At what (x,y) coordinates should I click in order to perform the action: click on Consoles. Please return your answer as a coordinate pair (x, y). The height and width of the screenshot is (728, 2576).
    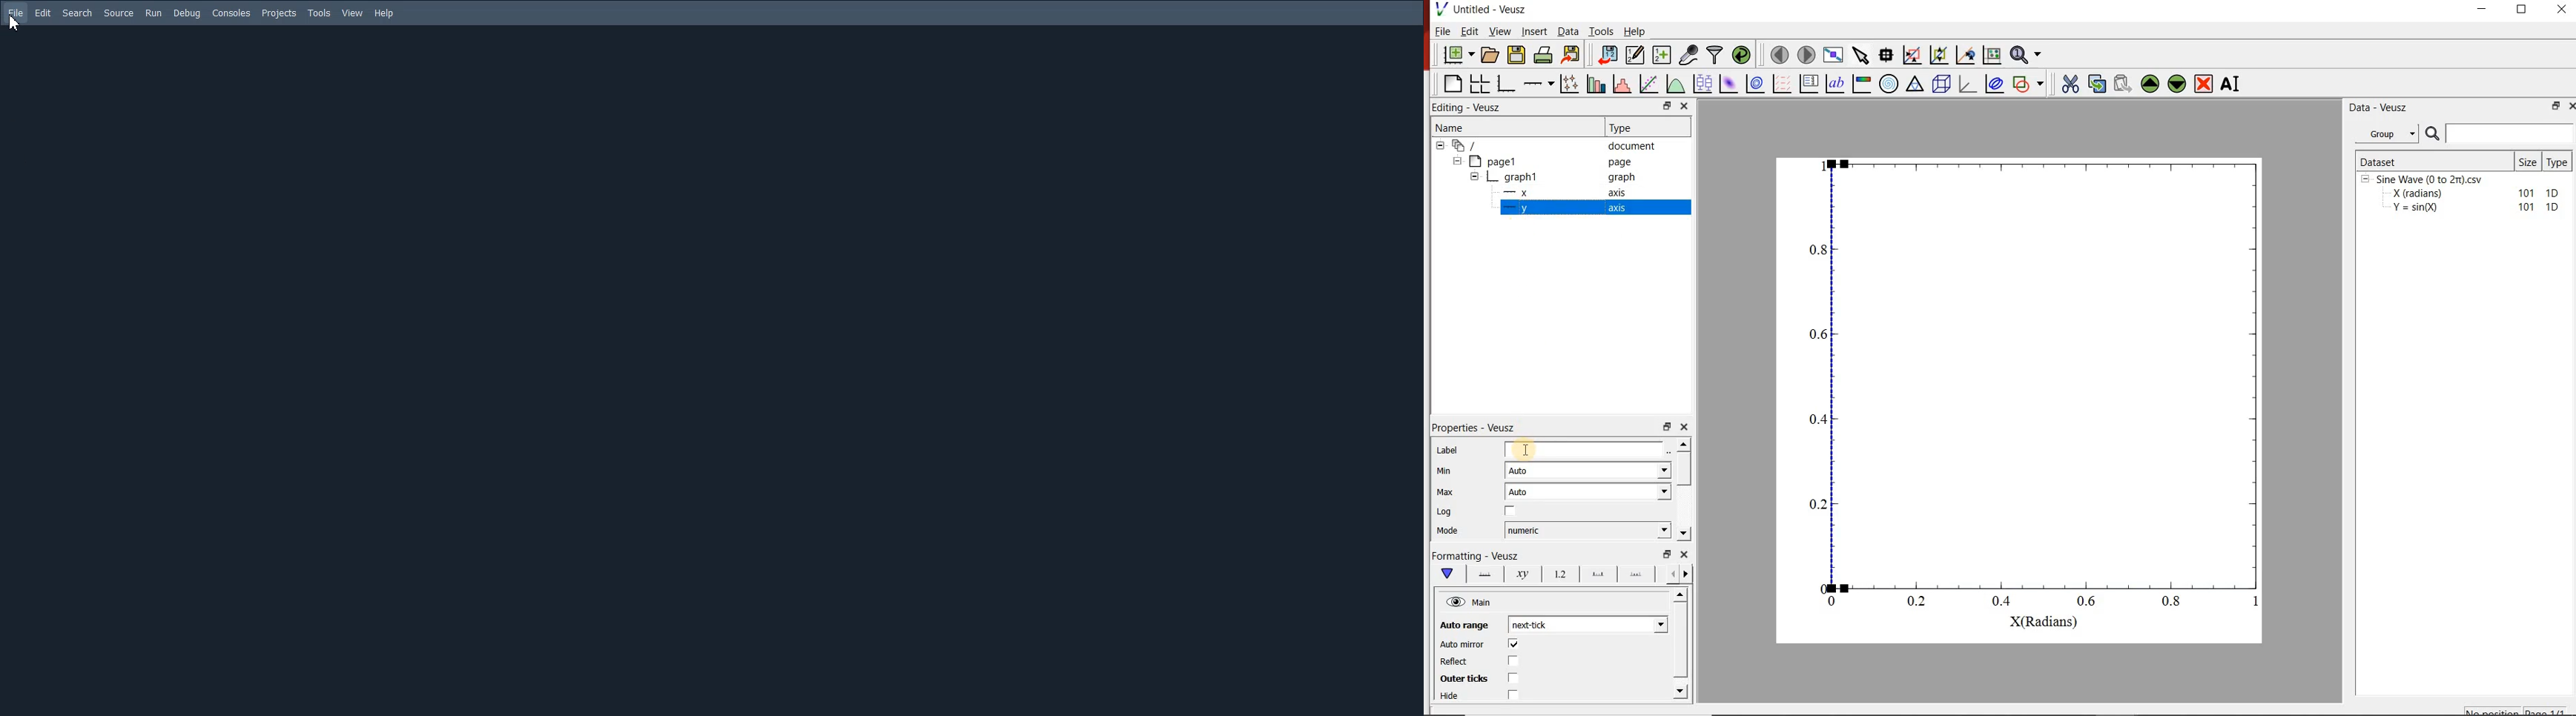
    Looking at the image, I should click on (231, 14).